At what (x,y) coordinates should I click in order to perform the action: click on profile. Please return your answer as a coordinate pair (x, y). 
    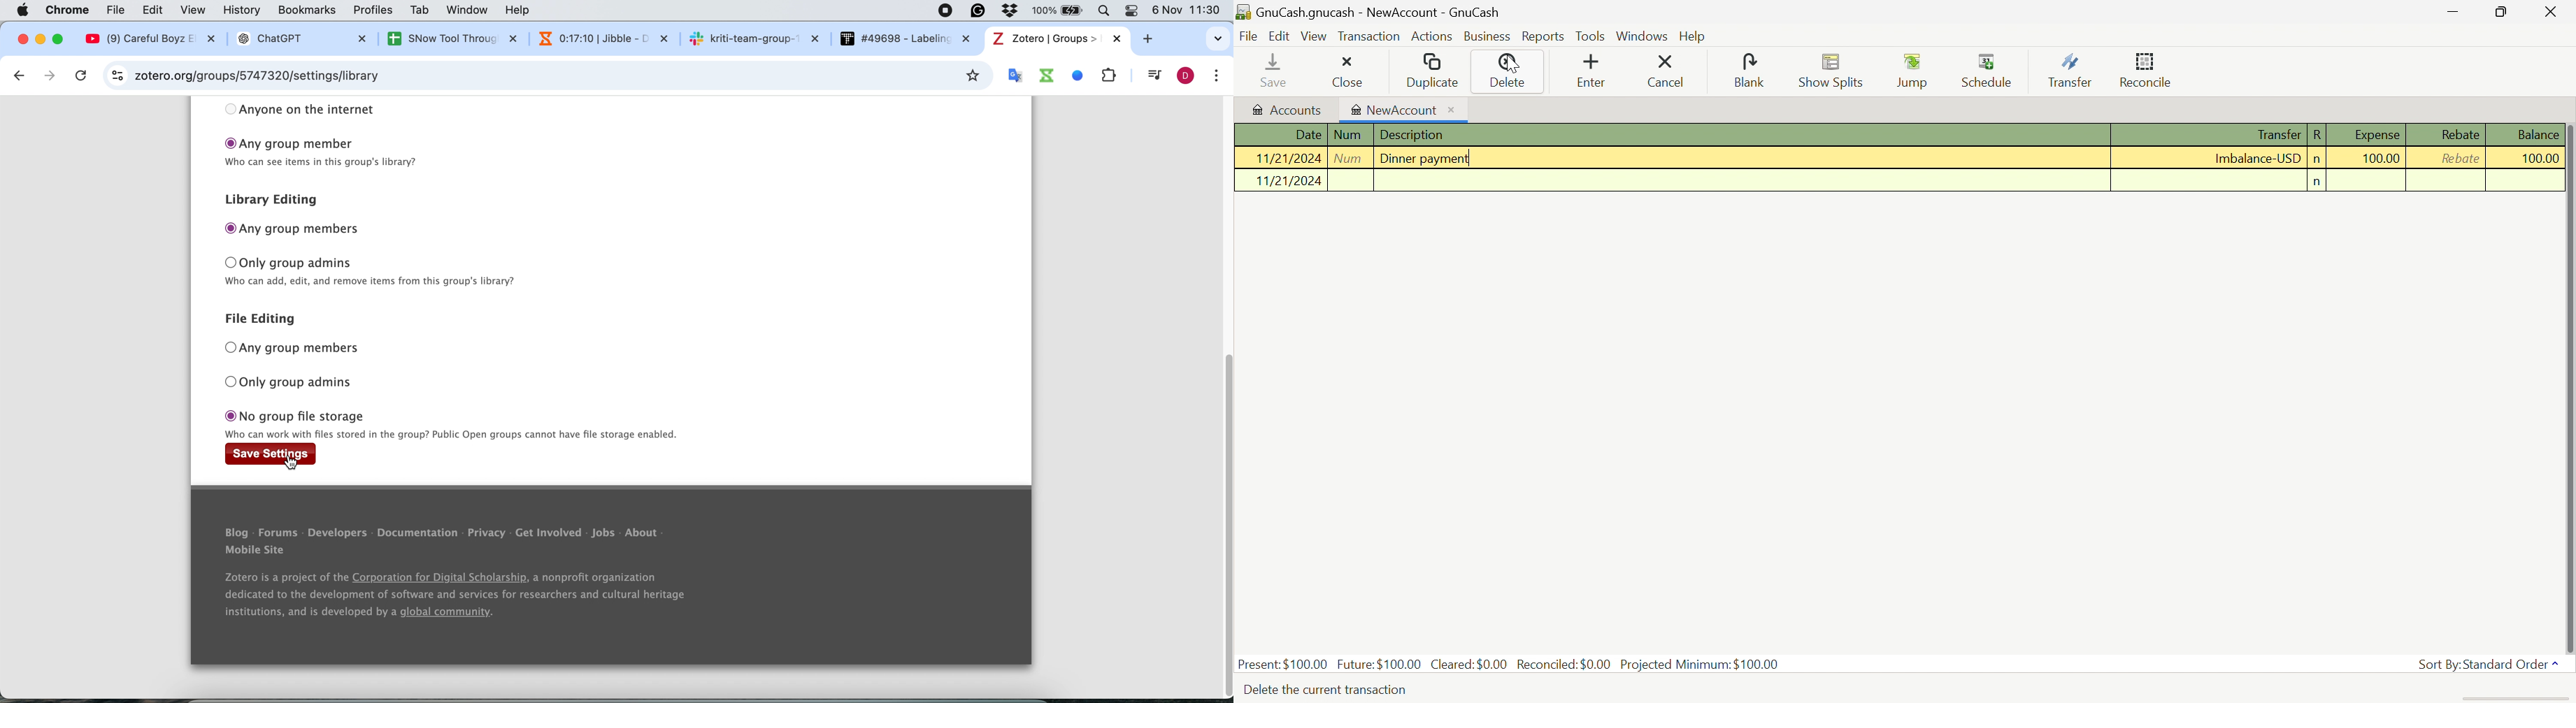
    Looking at the image, I should click on (1186, 77).